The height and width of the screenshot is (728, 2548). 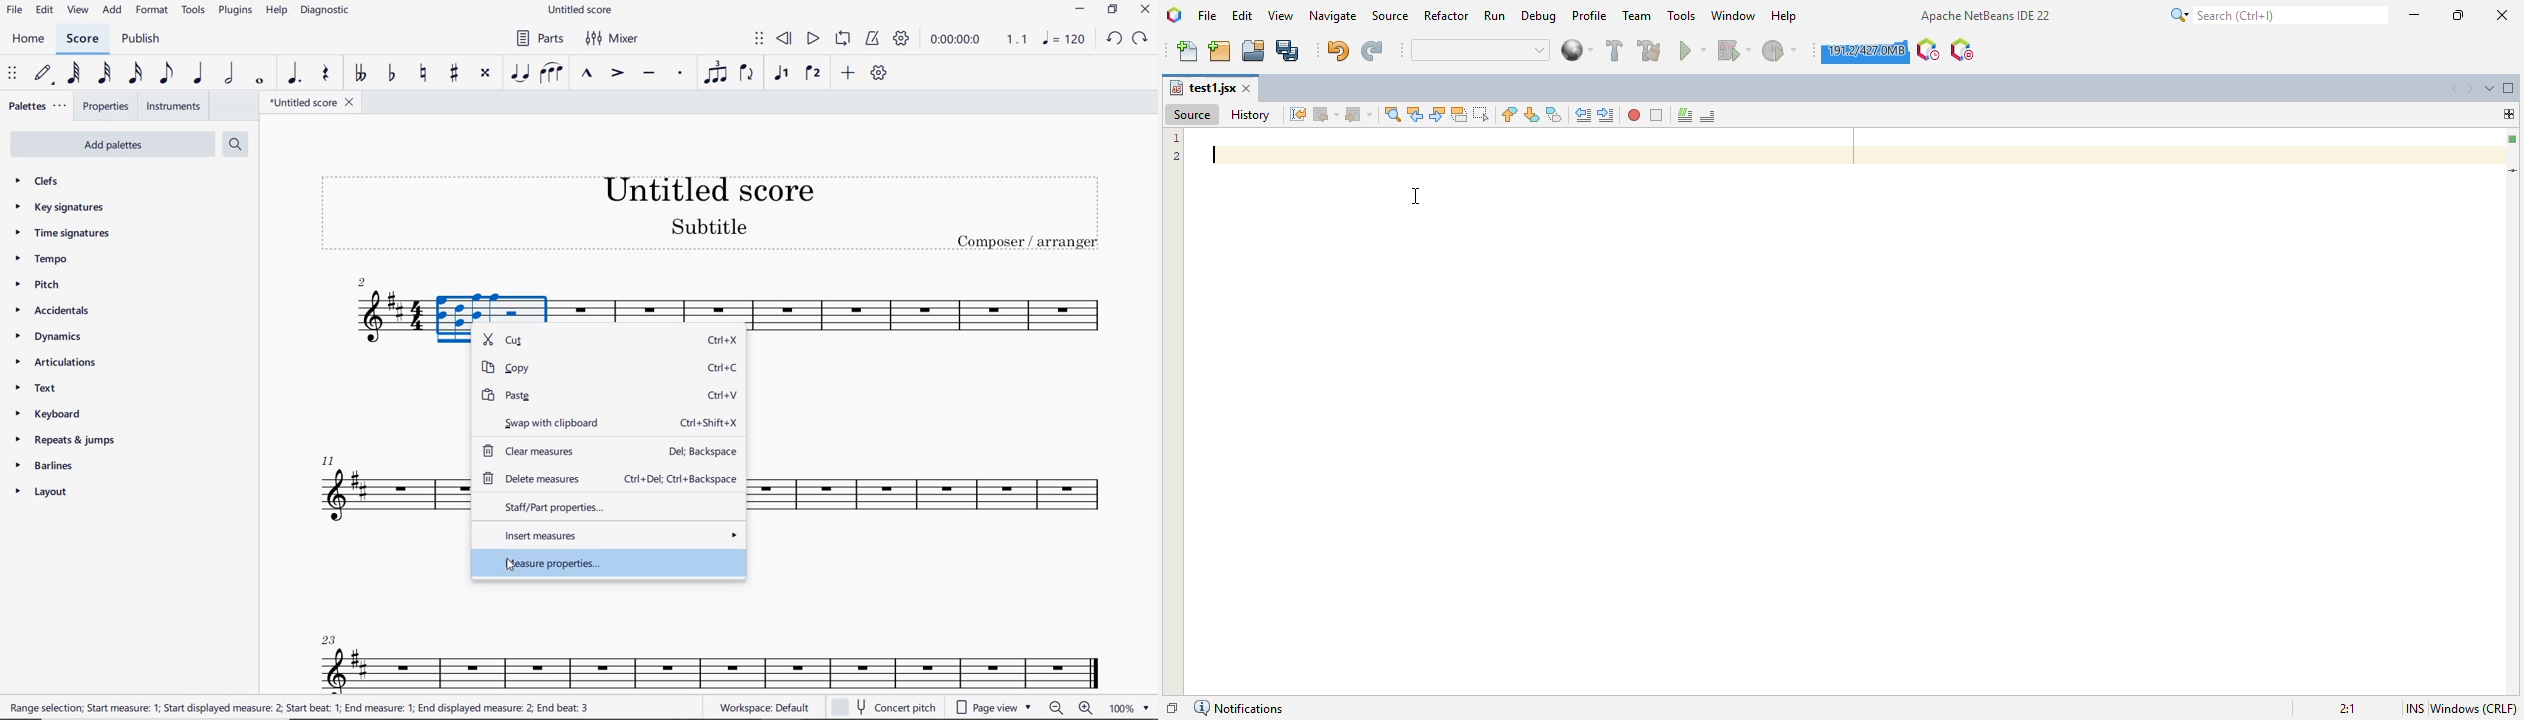 What do you see at coordinates (936, 308) in the screenshot?
I see `INSTRUMENT: TENOR SAXOPHONE` at bounding box center [936, 308].